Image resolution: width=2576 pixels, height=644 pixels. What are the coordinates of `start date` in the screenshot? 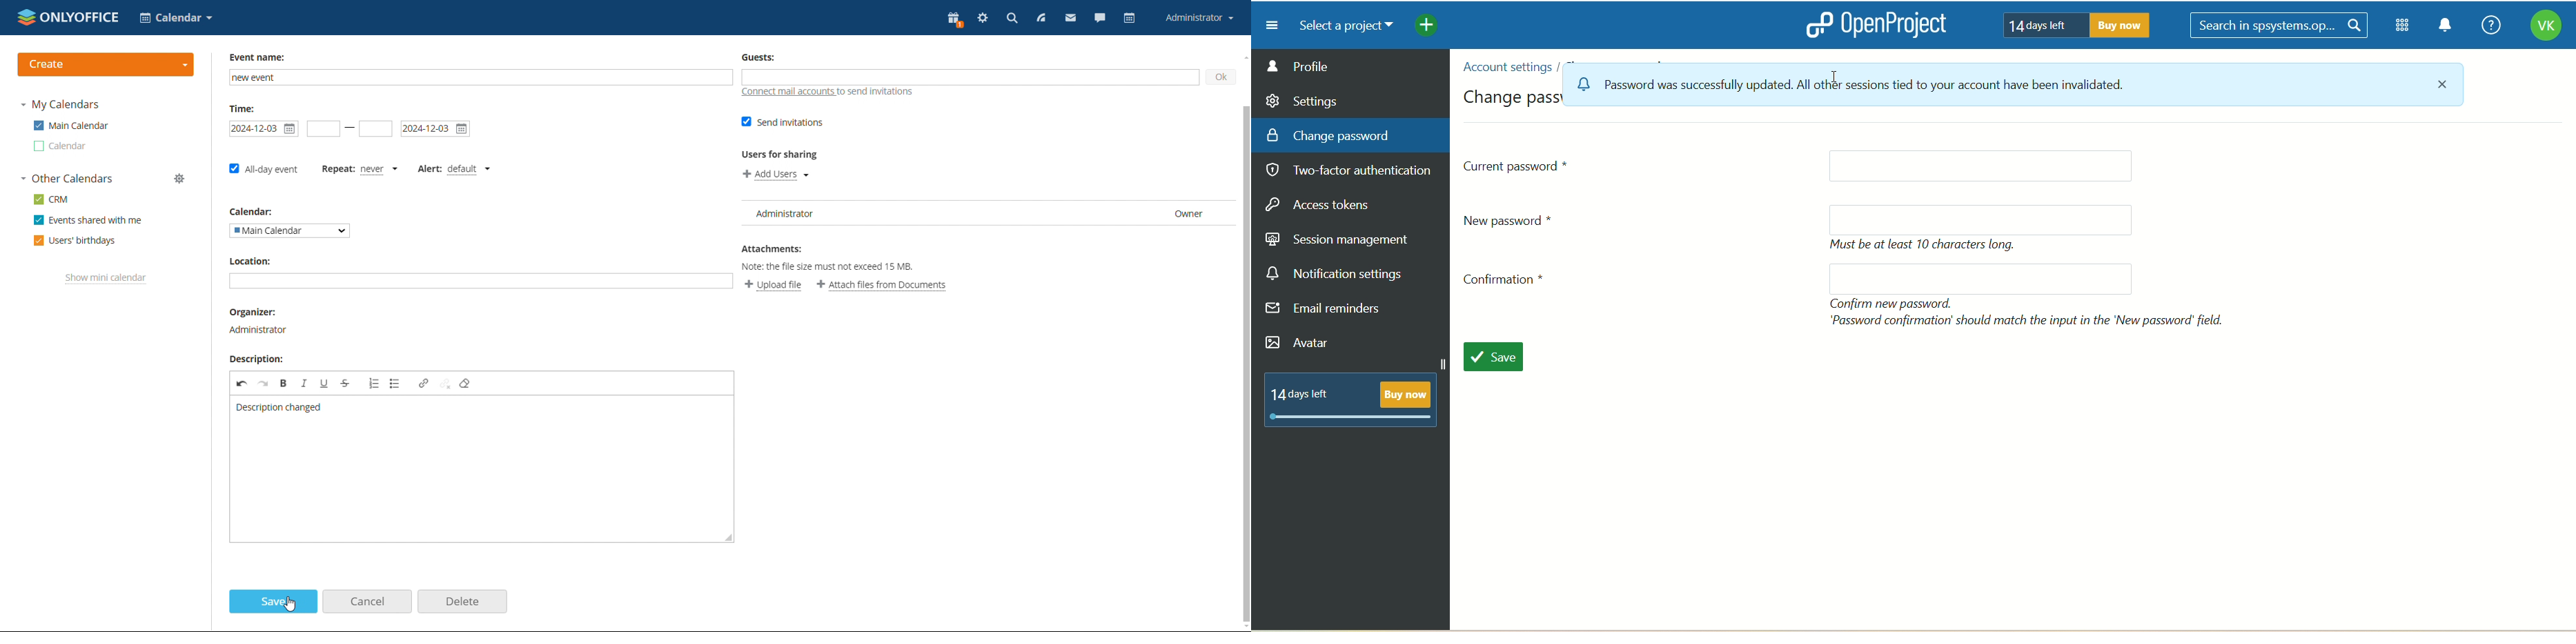 It's located at (323, 129).